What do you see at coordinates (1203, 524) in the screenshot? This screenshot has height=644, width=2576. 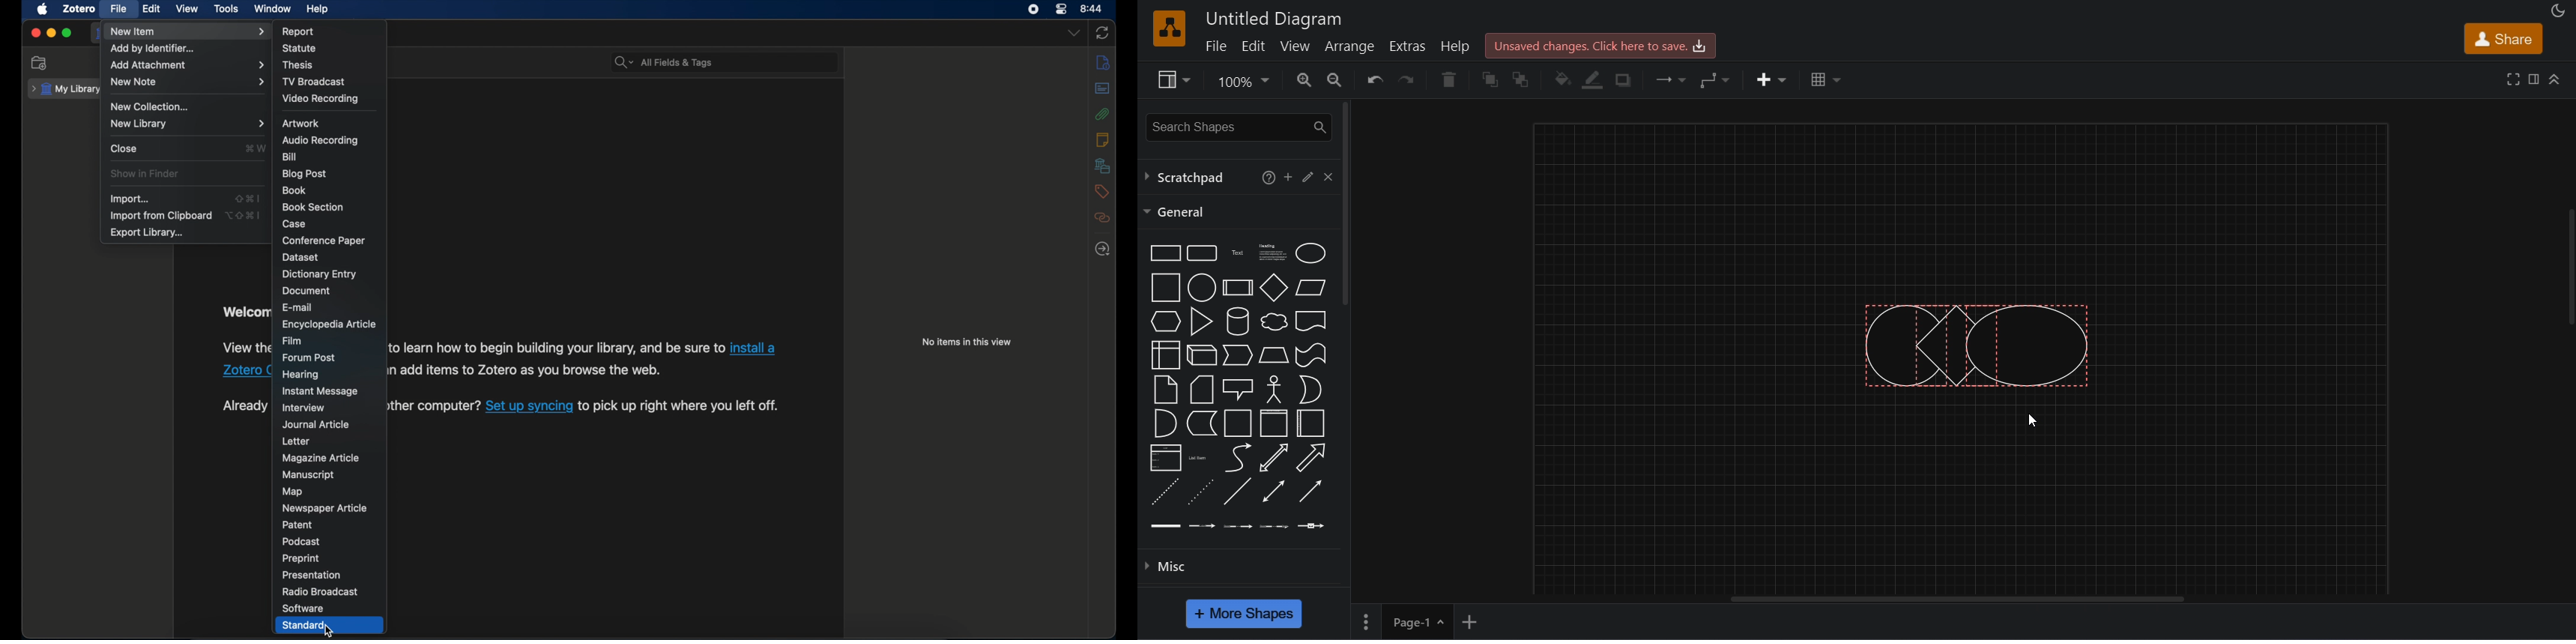 I see `connector with label` at bounding box center [1203, 524].